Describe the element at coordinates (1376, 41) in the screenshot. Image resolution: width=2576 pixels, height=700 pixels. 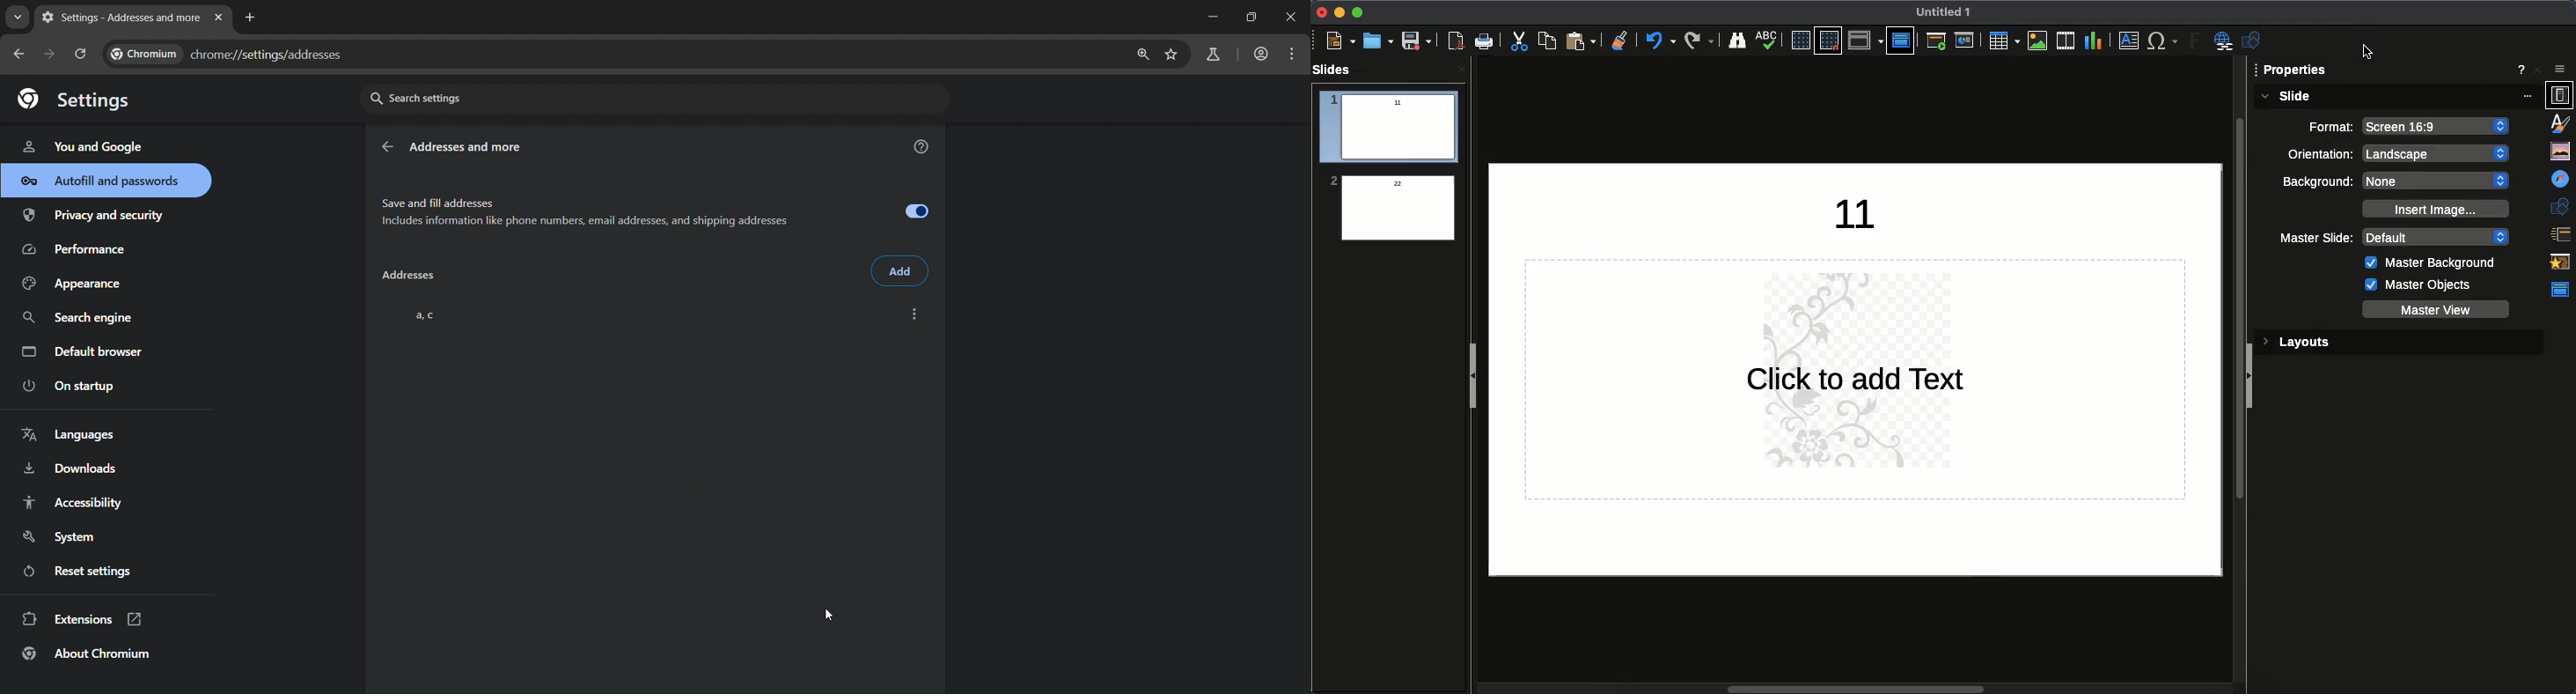
I see `Open` at that location.